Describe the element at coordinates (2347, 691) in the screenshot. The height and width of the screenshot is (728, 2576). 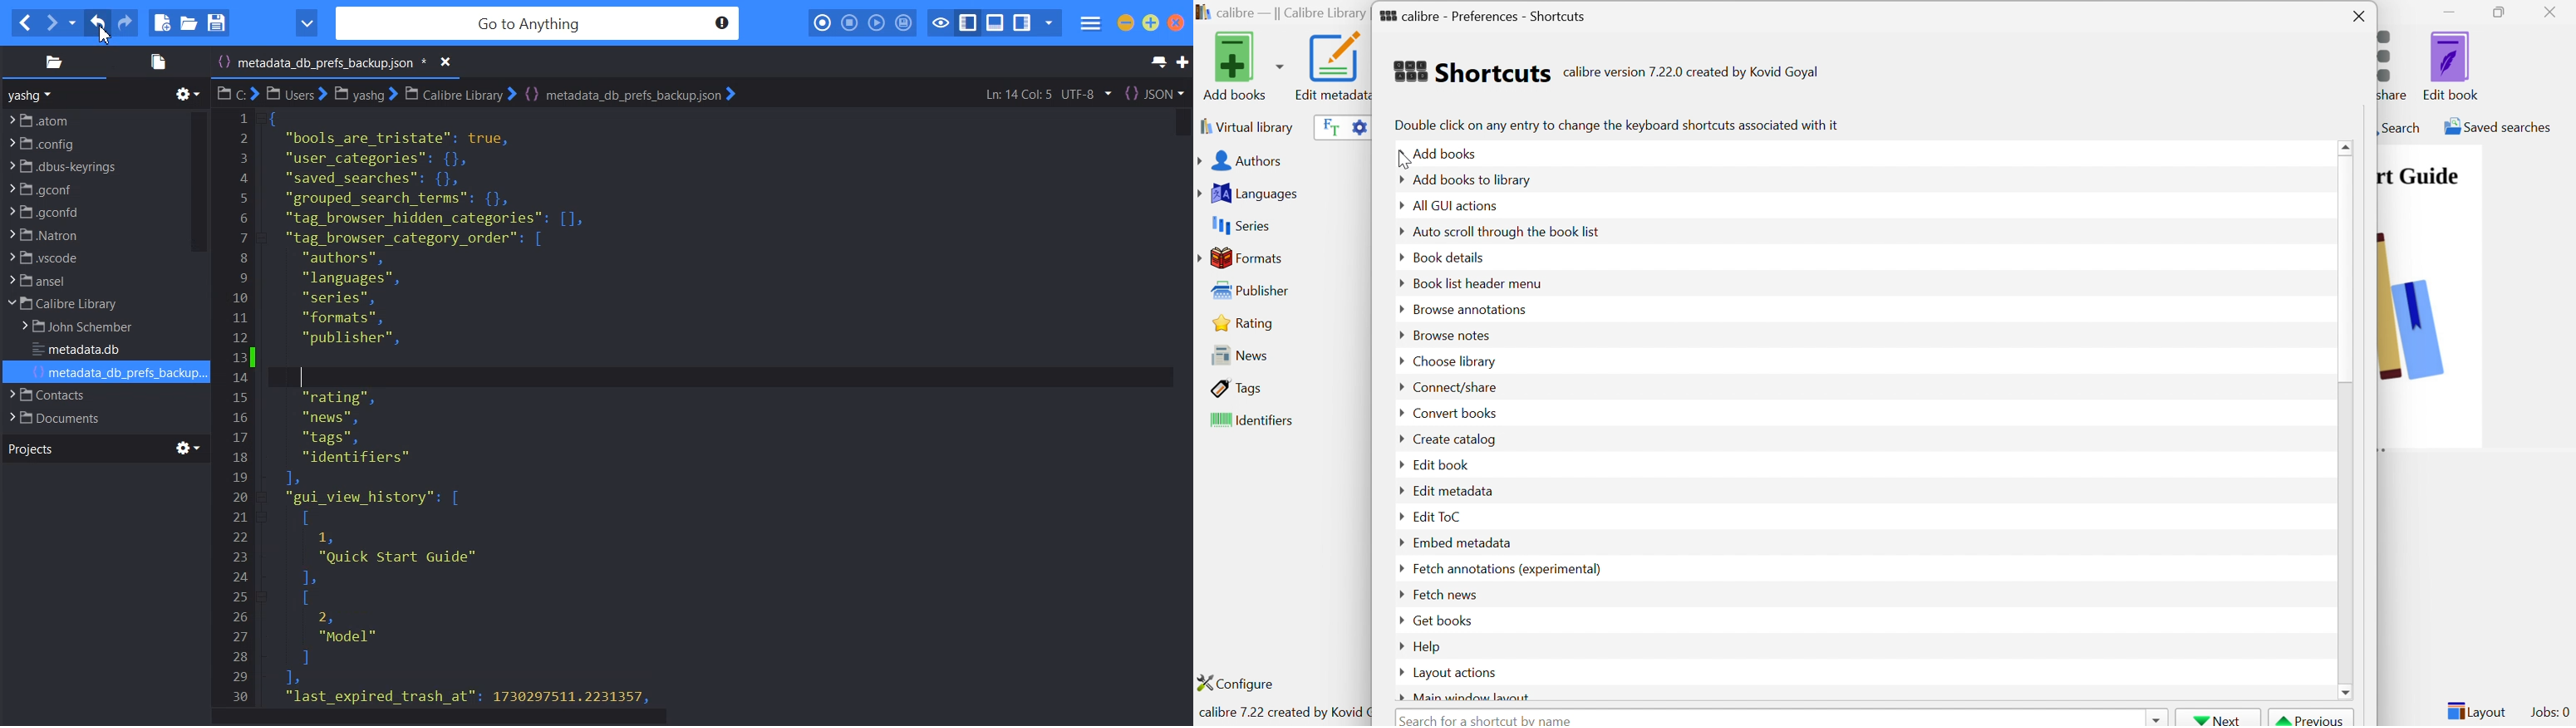
I see `Scroll Down` at that location.